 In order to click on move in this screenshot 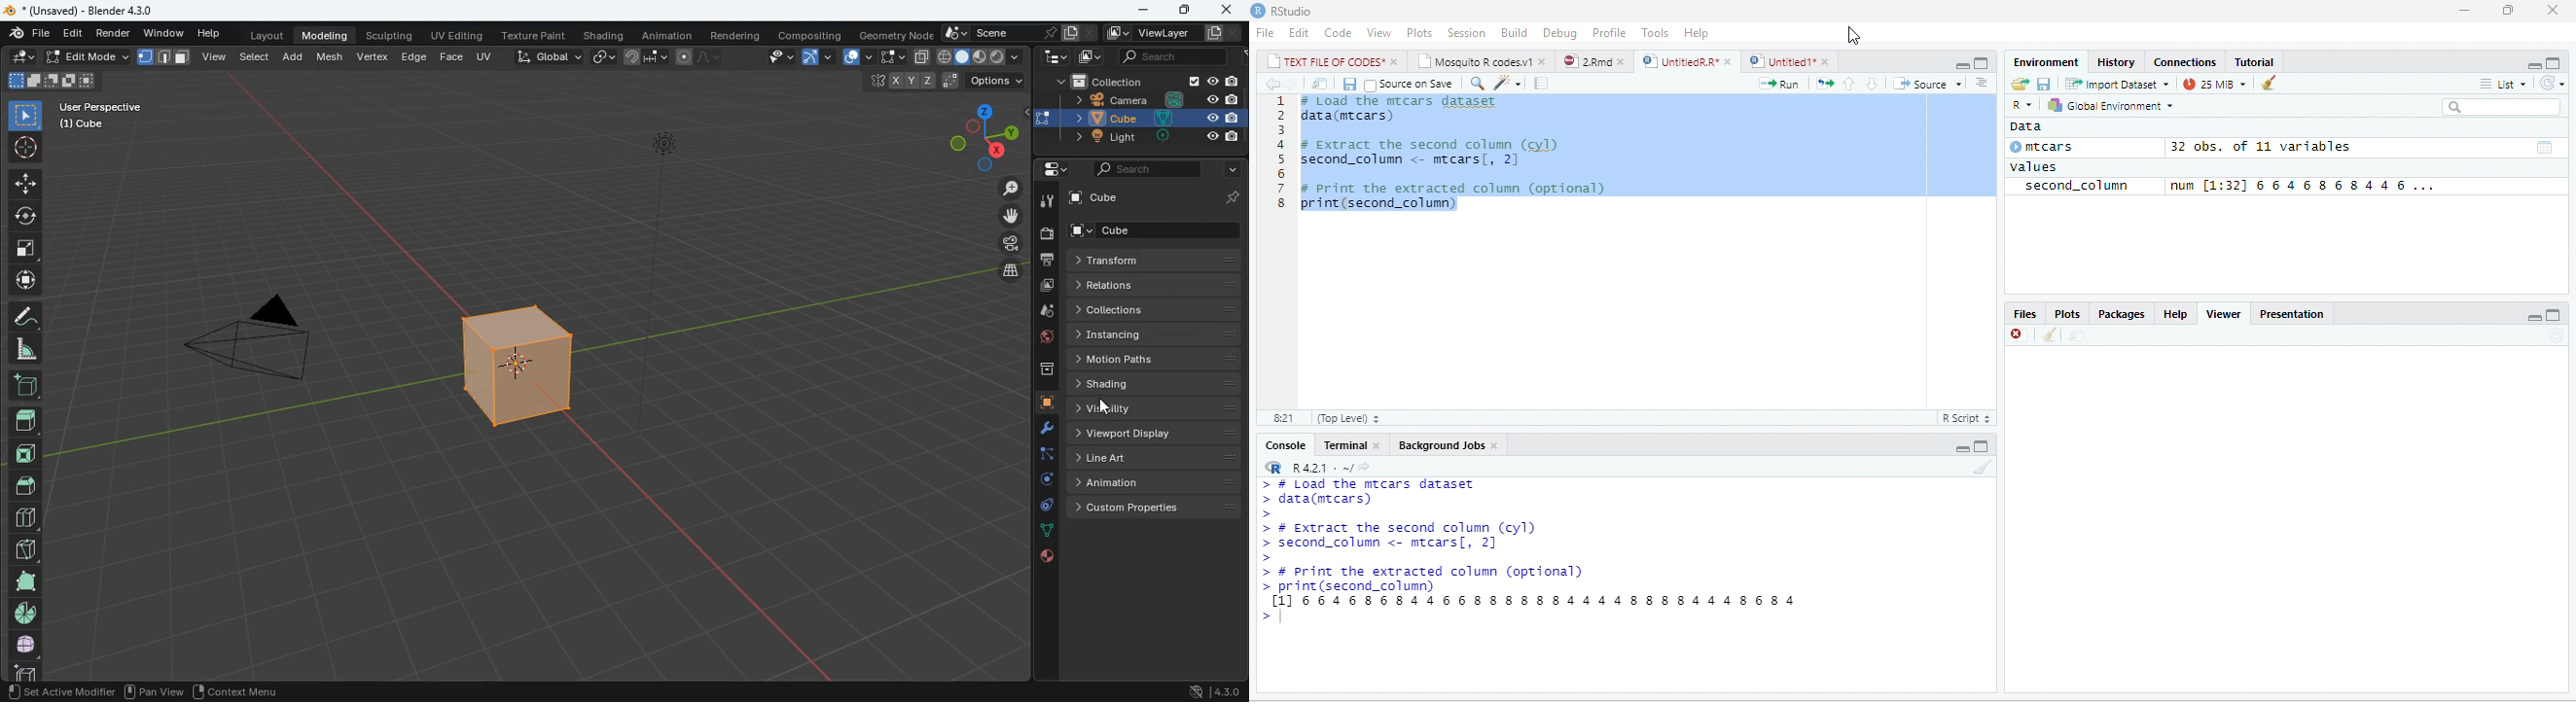, I will do `click(1320, 84)`.